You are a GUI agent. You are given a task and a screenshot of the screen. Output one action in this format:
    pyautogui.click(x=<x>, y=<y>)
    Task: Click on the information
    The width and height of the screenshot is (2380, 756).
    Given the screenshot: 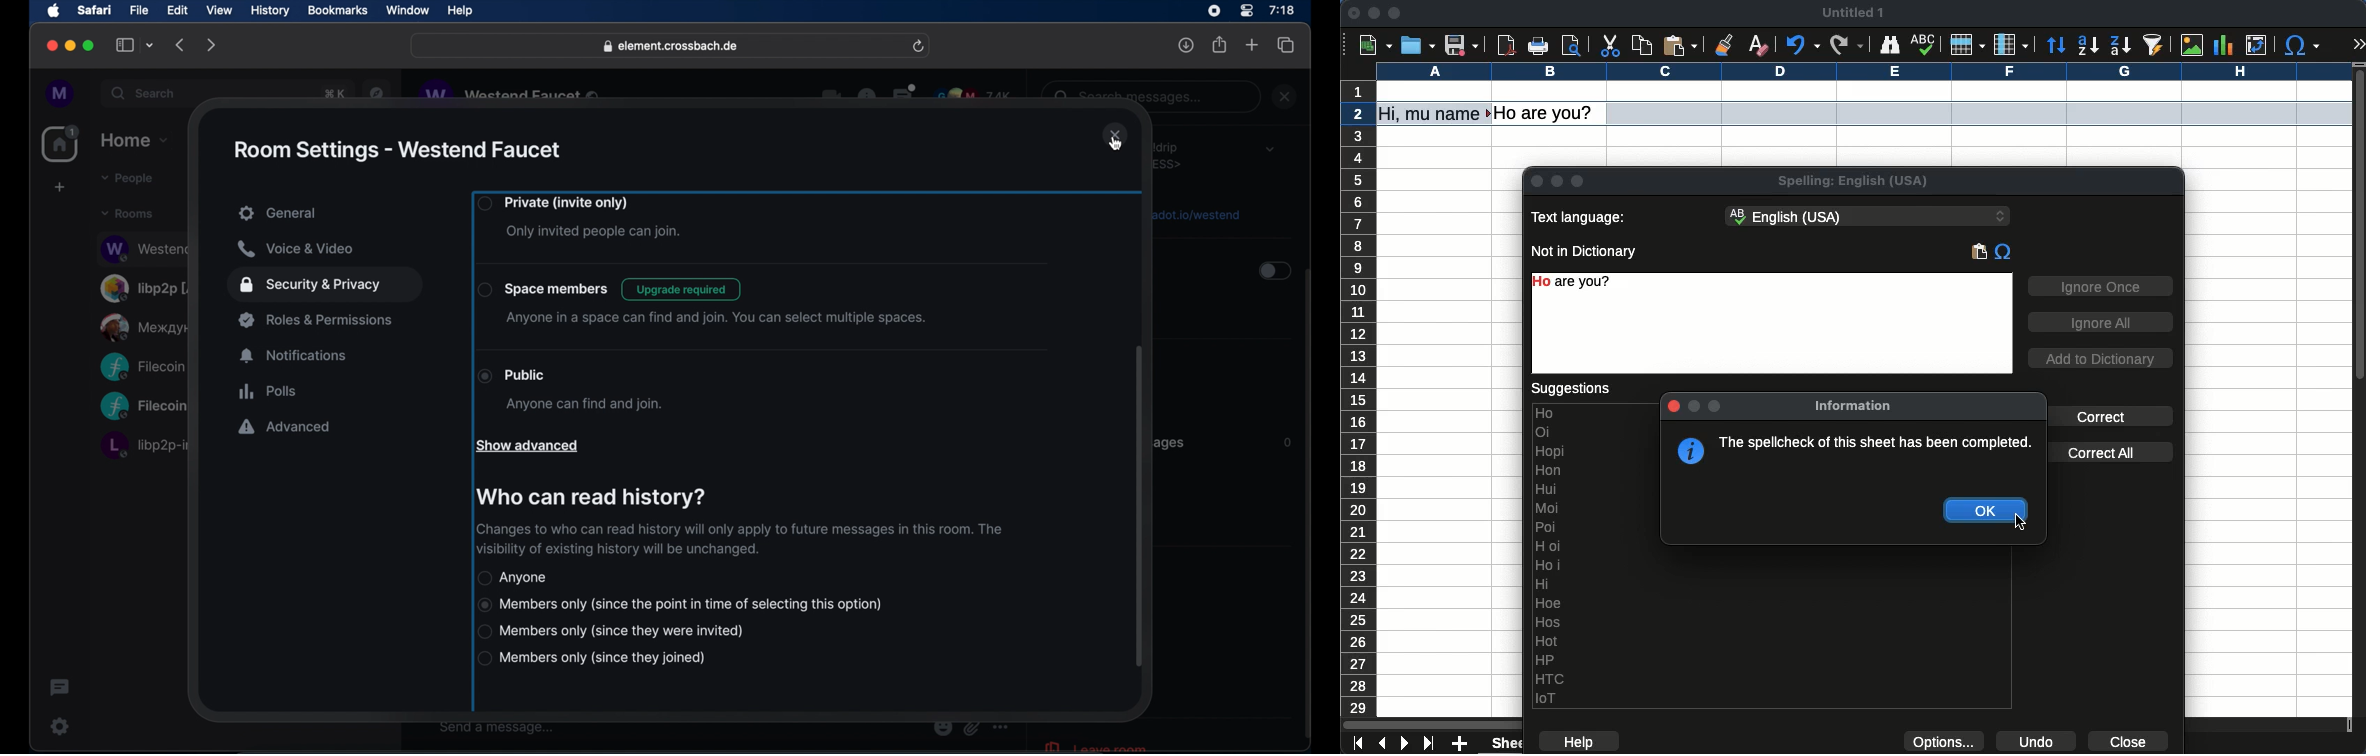 What is the action you would take?
    pyautogui.click(x=1852, y=405)
    